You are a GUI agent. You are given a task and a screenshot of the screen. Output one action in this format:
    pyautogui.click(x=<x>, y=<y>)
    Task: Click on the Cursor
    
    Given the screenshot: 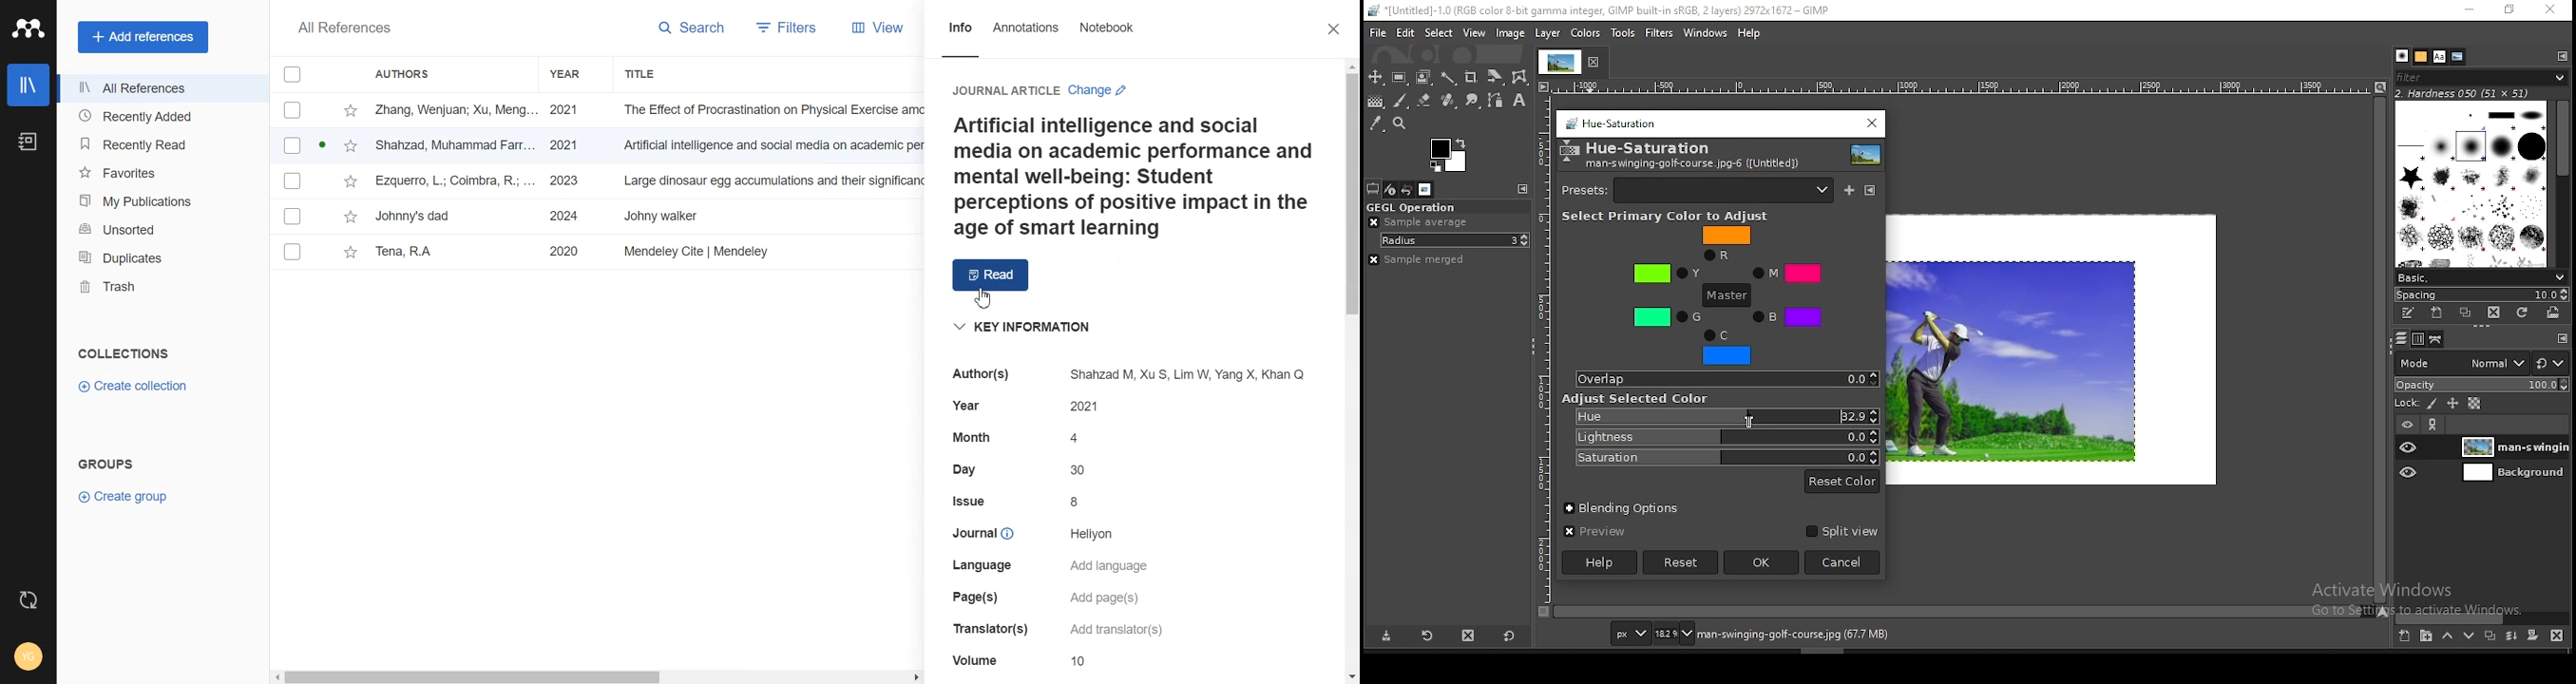 What is the action you would take?
    pyautogui.click(x=980, y=300)
    